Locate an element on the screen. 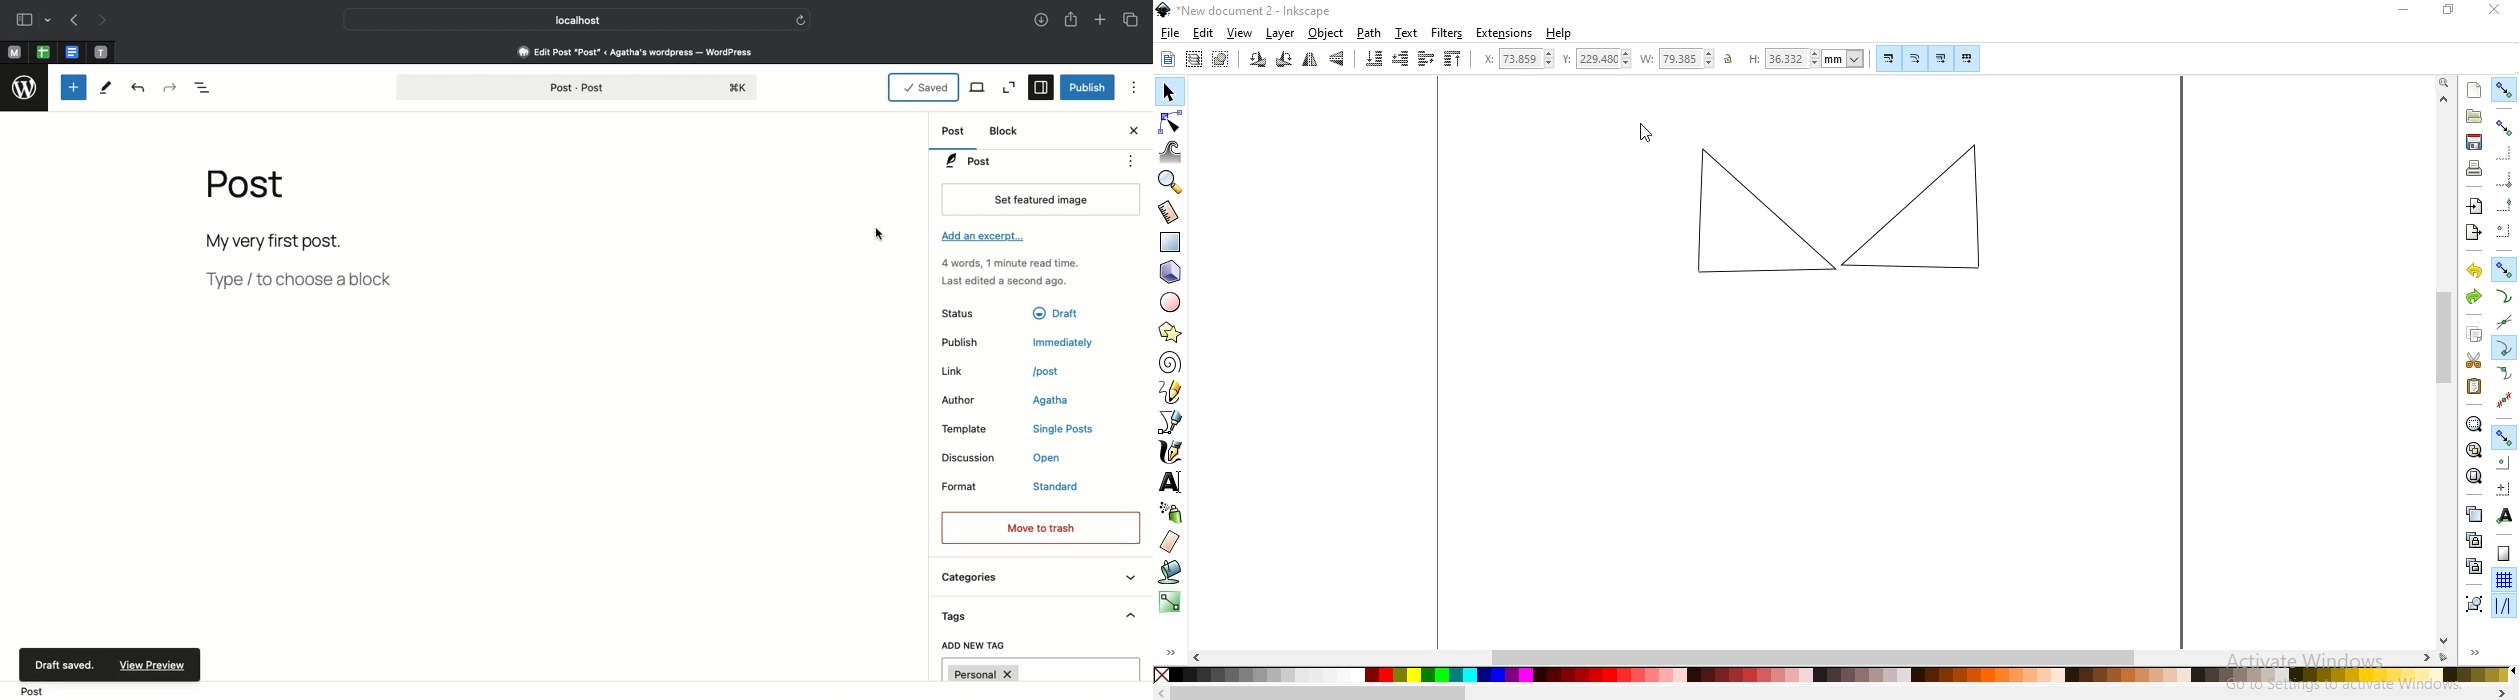 The height and width of the screenshot is (700, 2520). Add an excerpt is located at coordinates (989, 240).